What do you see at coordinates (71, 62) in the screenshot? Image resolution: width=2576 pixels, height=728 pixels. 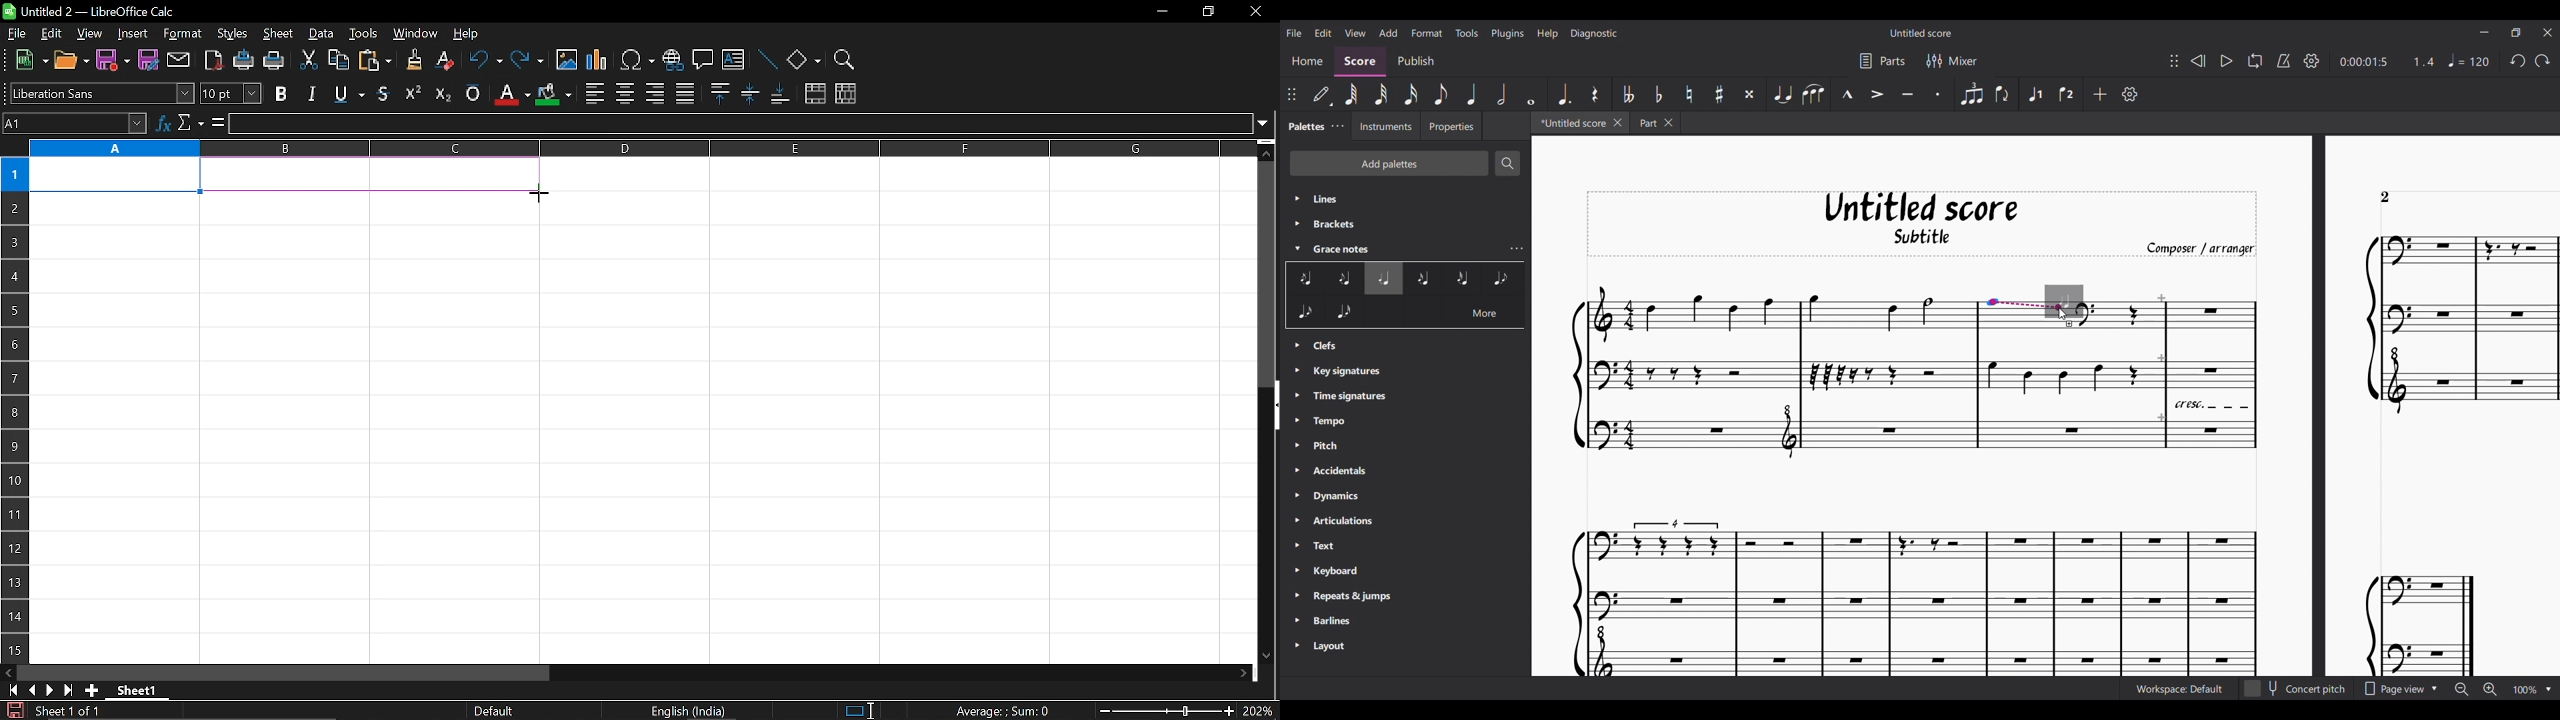 I see `open` at bounding box center [71, 62].